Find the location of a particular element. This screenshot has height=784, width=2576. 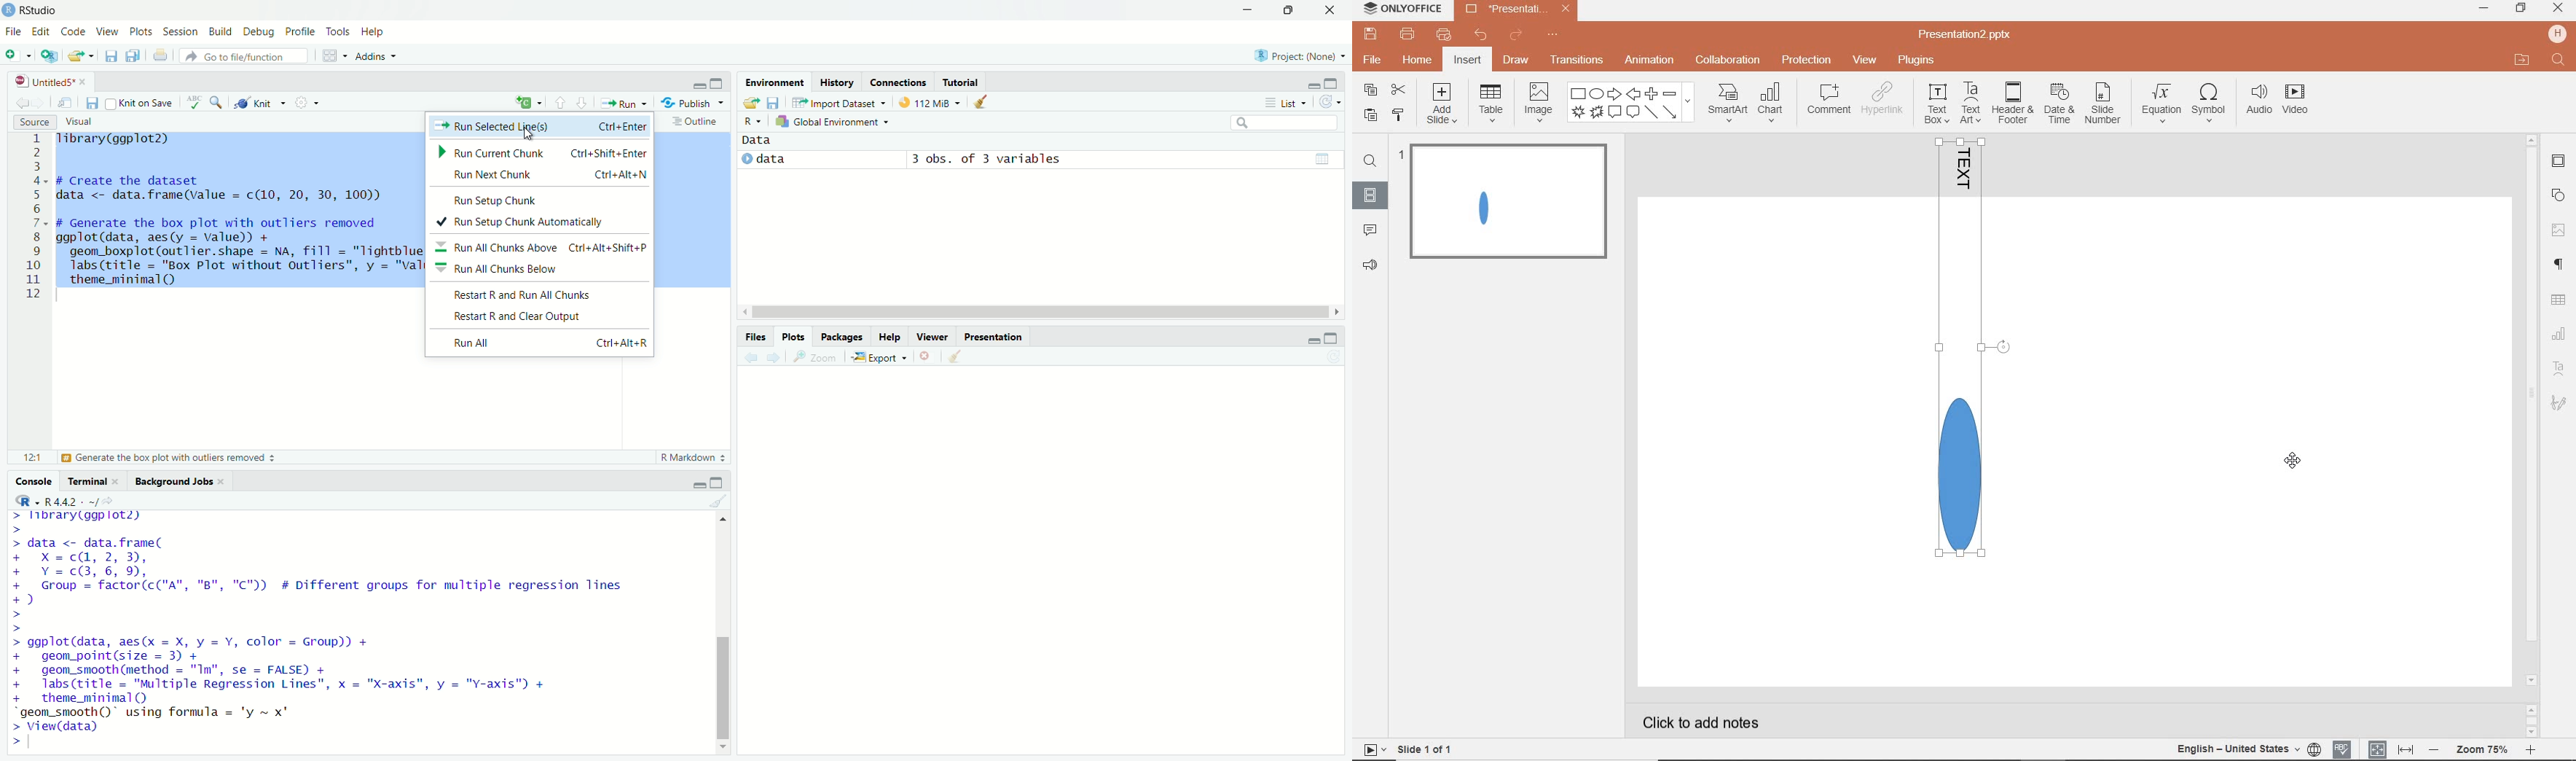

) Go to file/function is located at coordinates (240, 56).